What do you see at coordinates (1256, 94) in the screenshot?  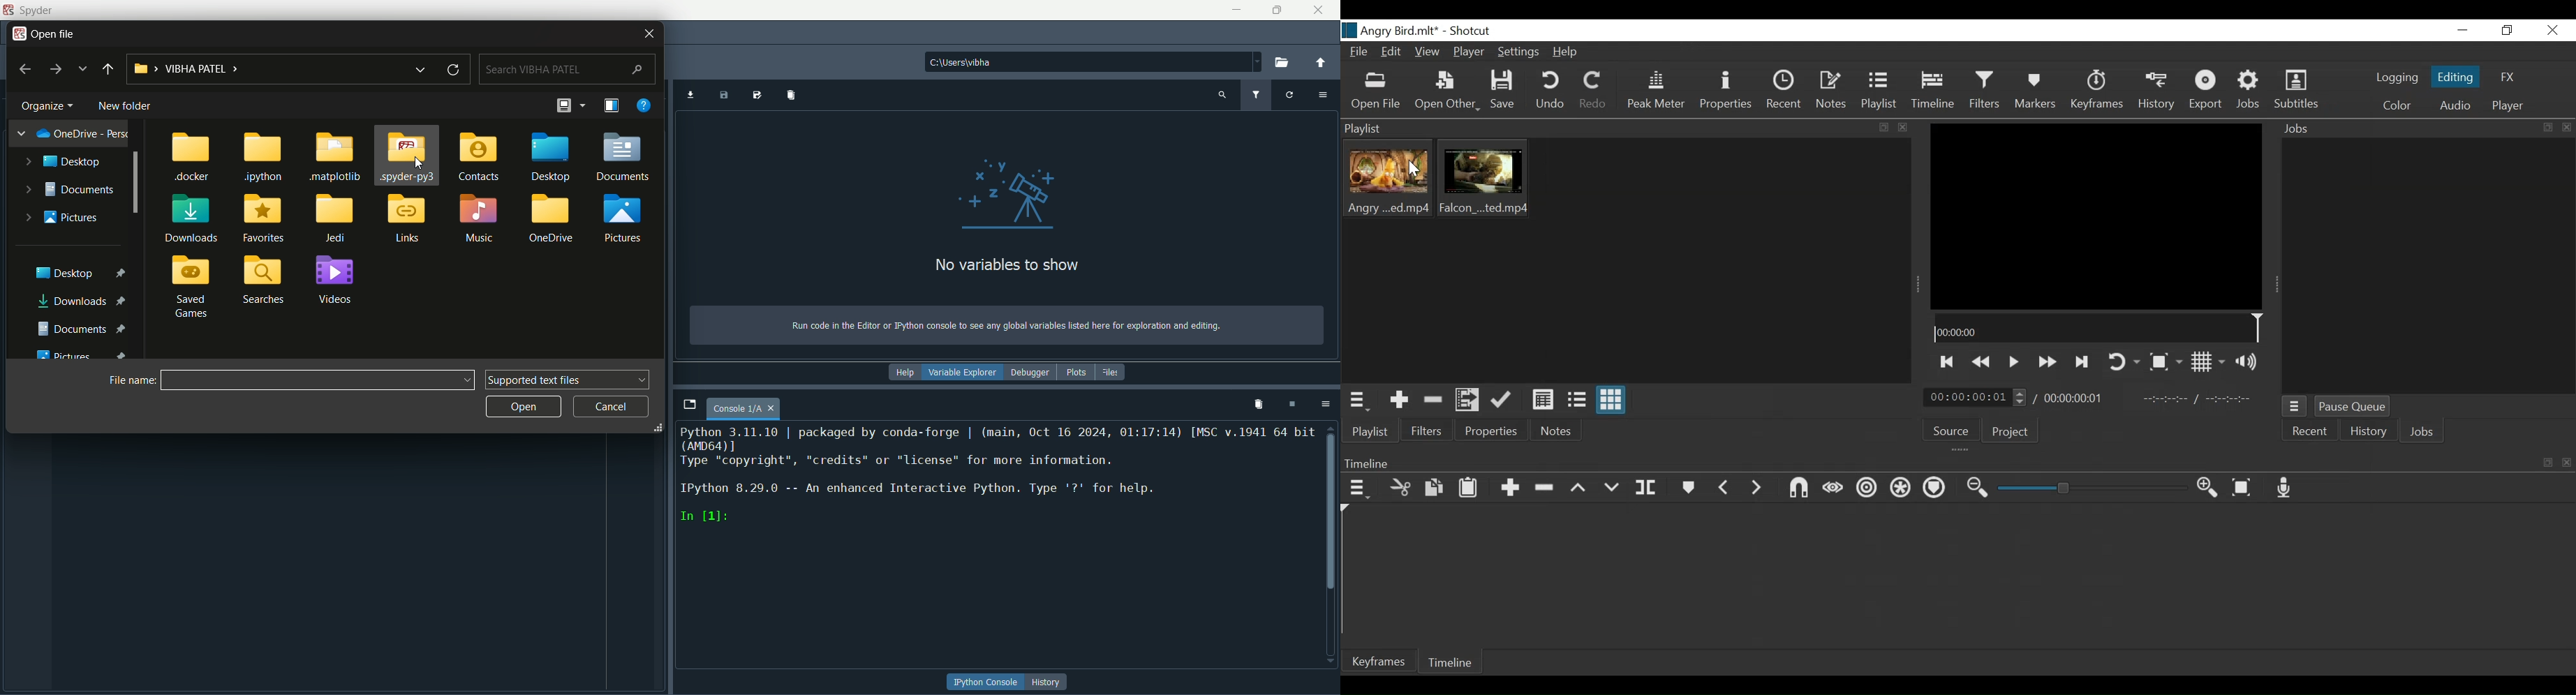 I see `filter variable` at bounding box center [1256, 94].